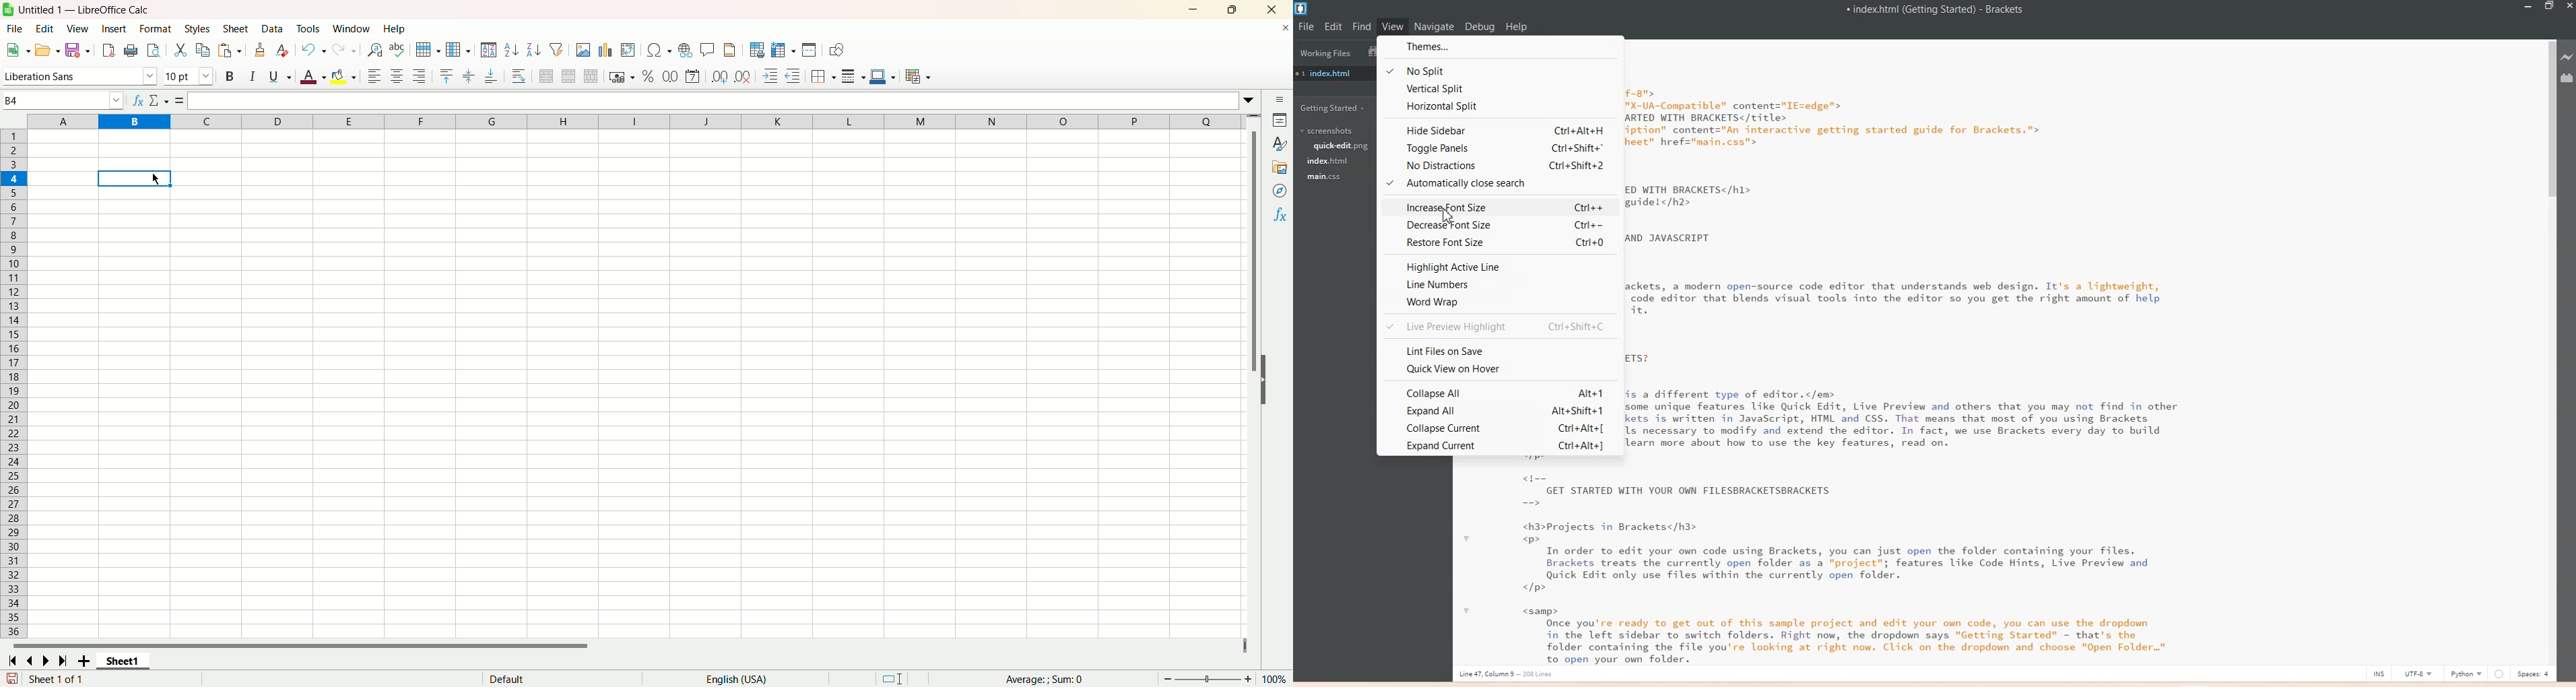  Describe the element at coordinates (274, 29) in the screenshot. I see `data` at that location.